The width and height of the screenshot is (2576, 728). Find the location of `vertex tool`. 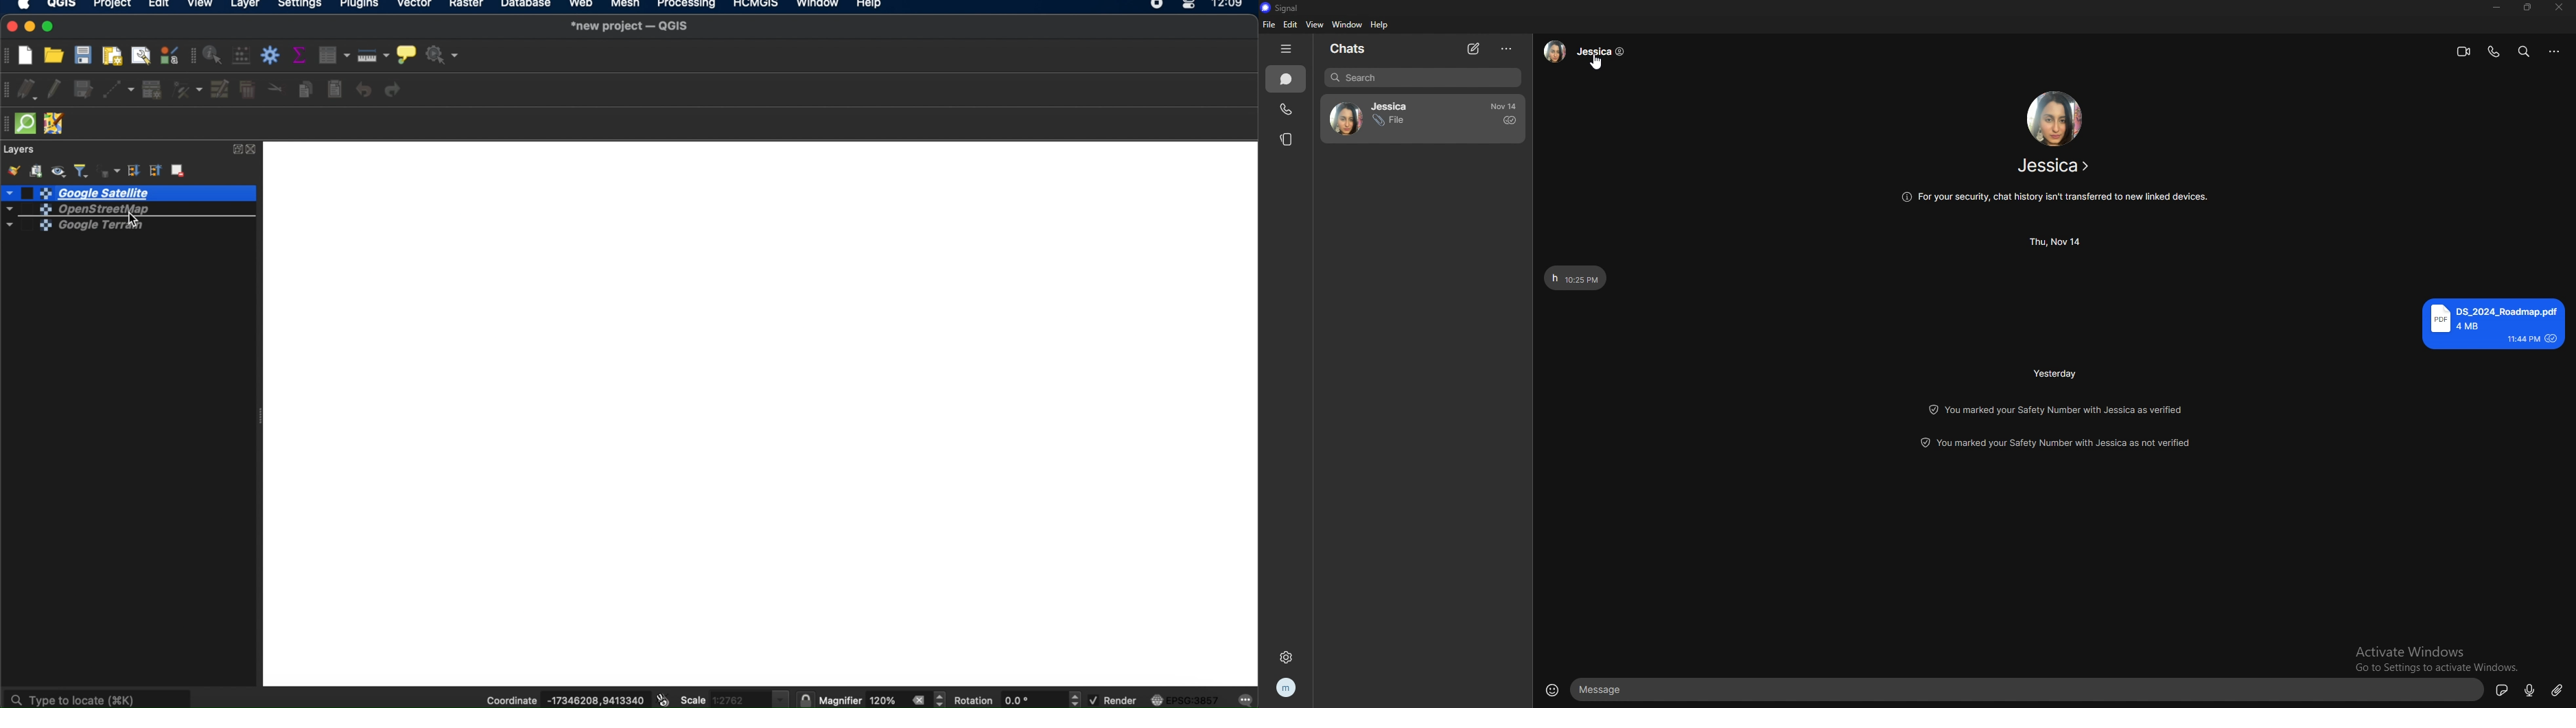

vertex tool is located at coordinates (188, 90).